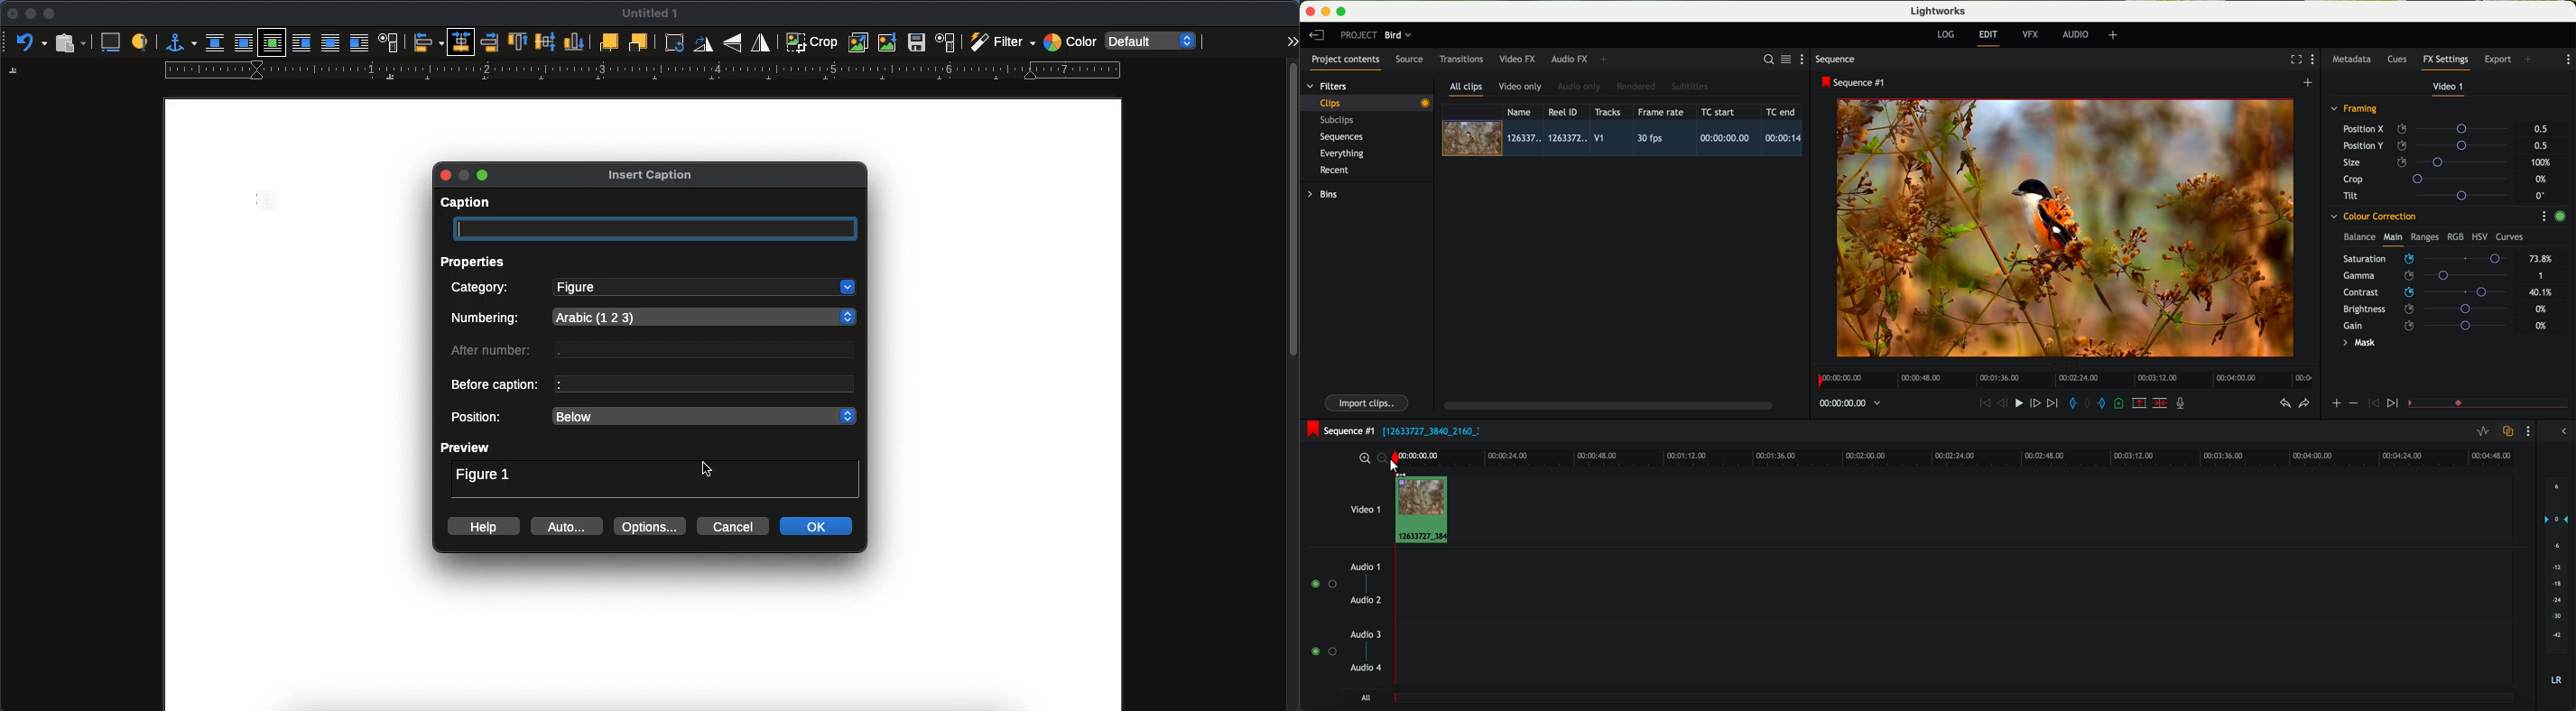 The image size is (2576, 728). What do you see at coordinates (1946, 35) in the screenshot?
I see `log` at bounding box center [1946, 35].